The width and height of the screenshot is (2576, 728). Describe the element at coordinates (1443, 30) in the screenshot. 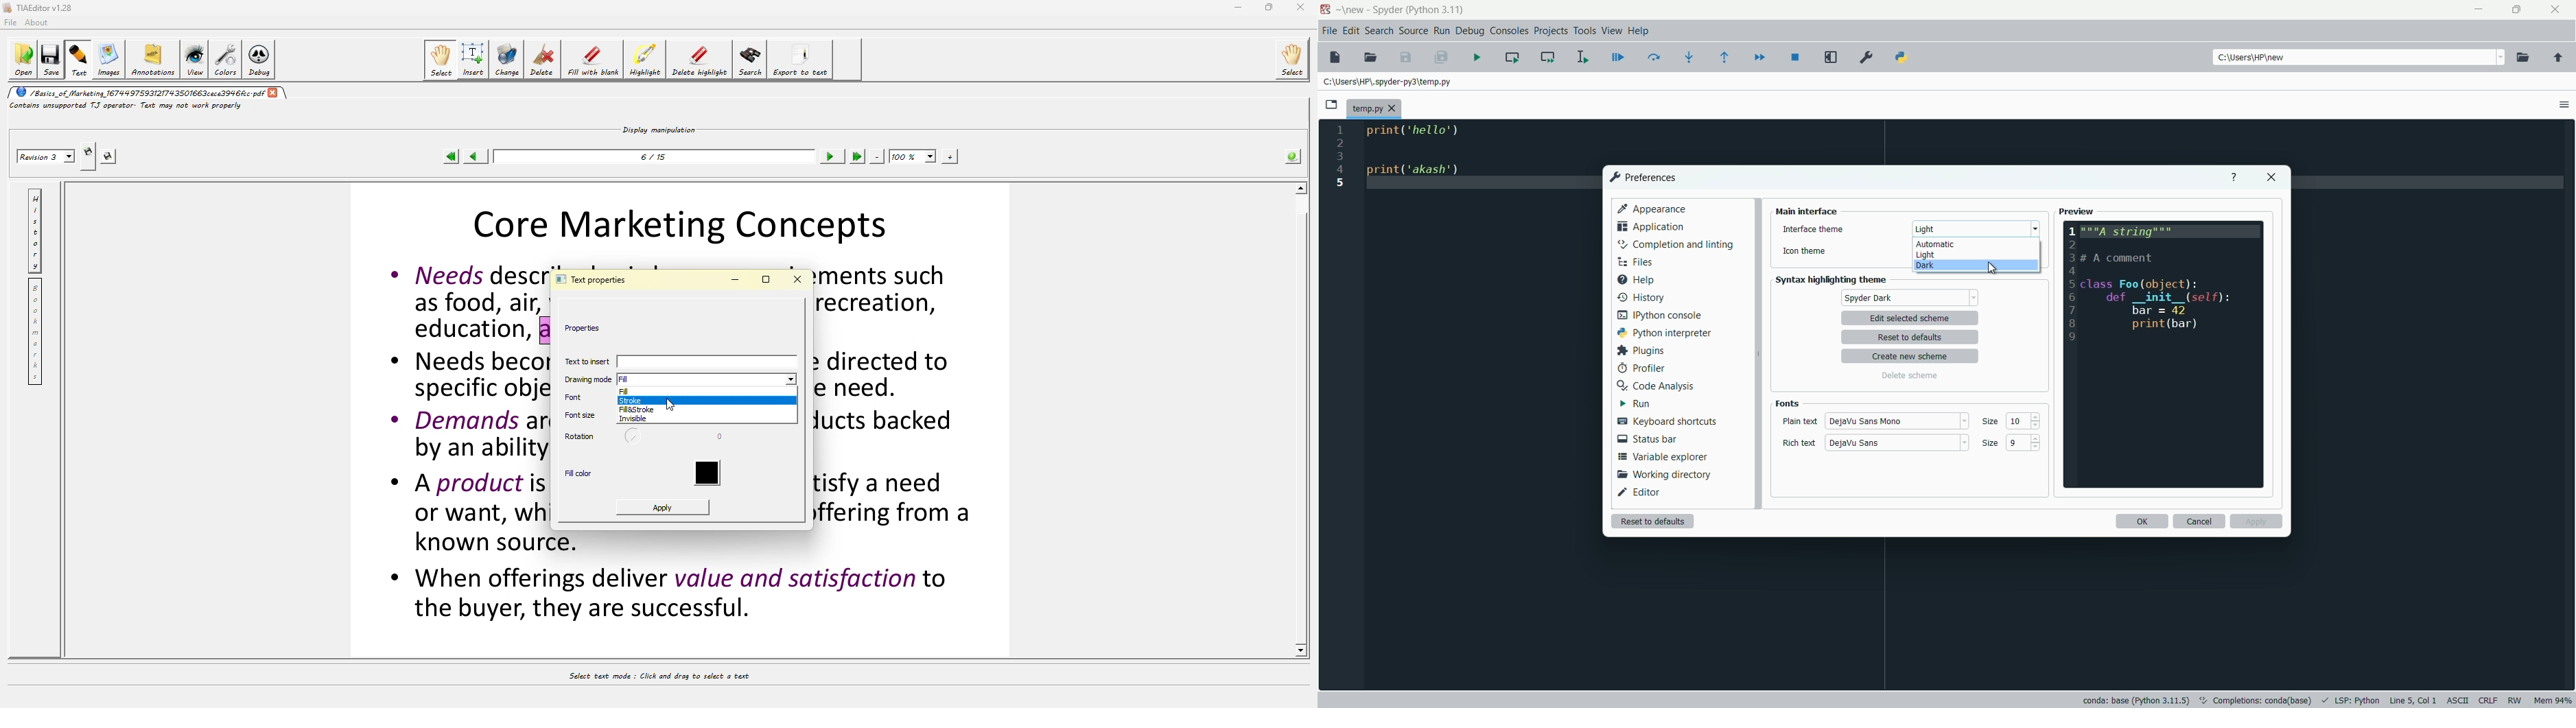

I see `run menu` at that location.